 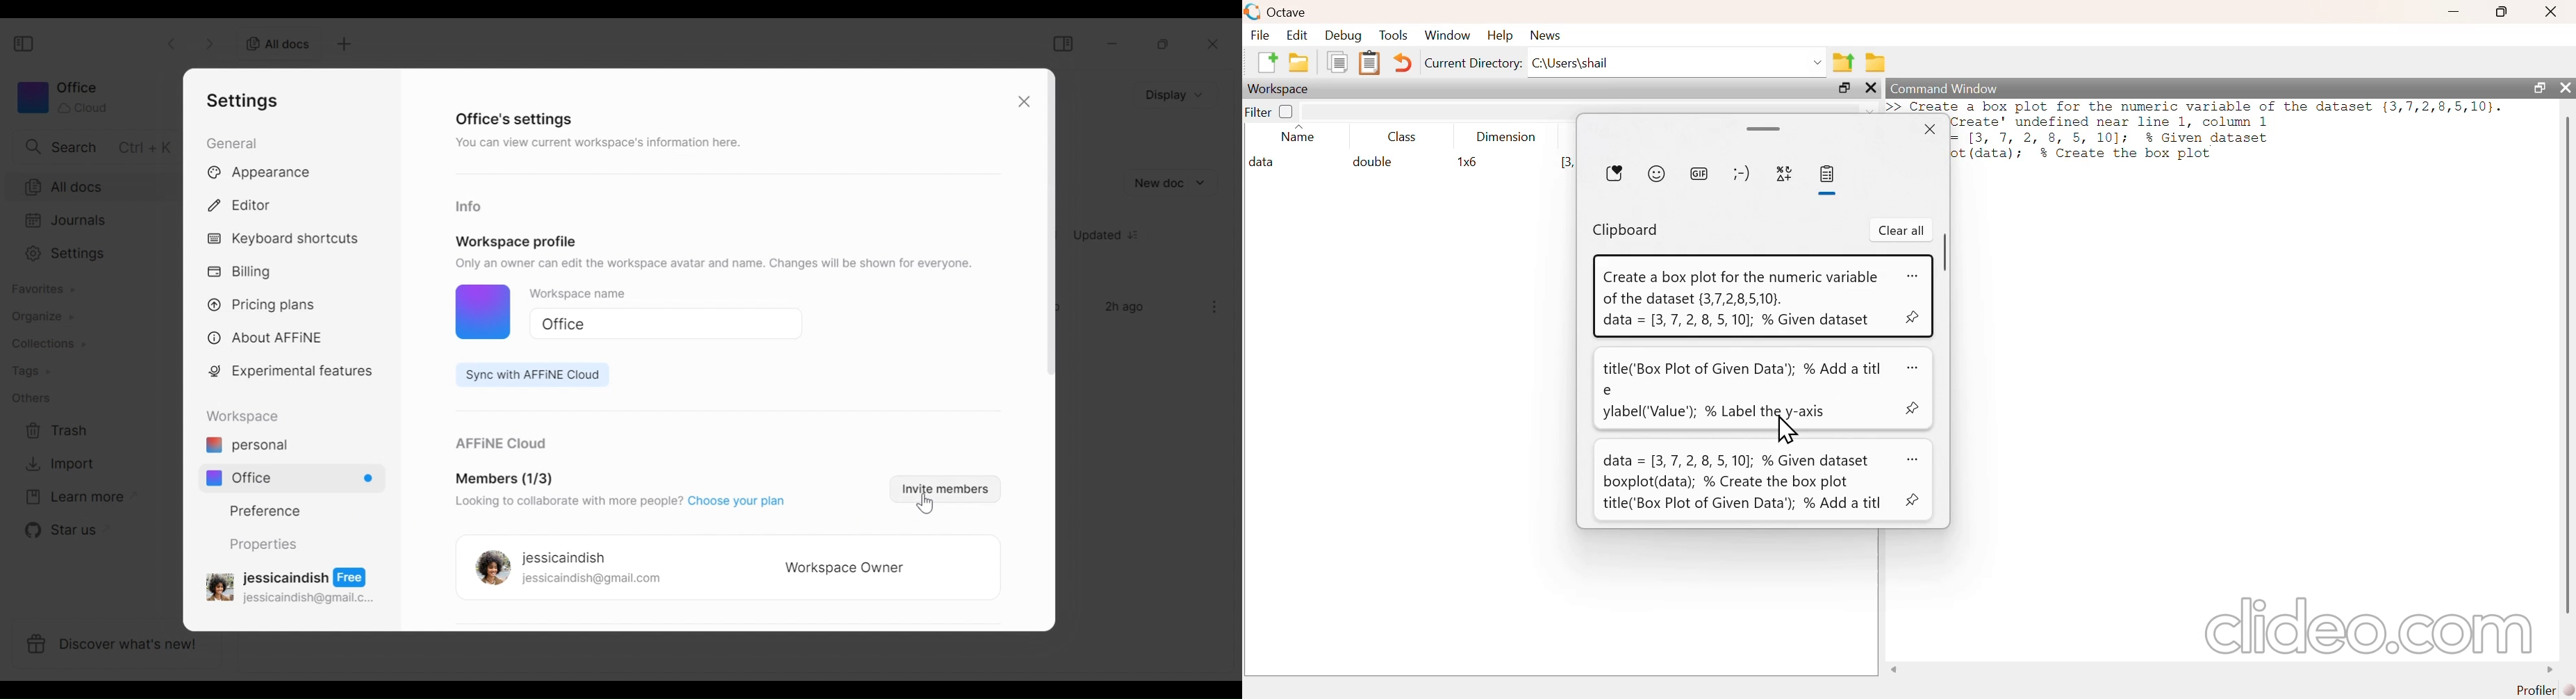 What do you see at coordinates (1374, 161) in the screenshot?
I see `double` at bounding box center [1374, 161].